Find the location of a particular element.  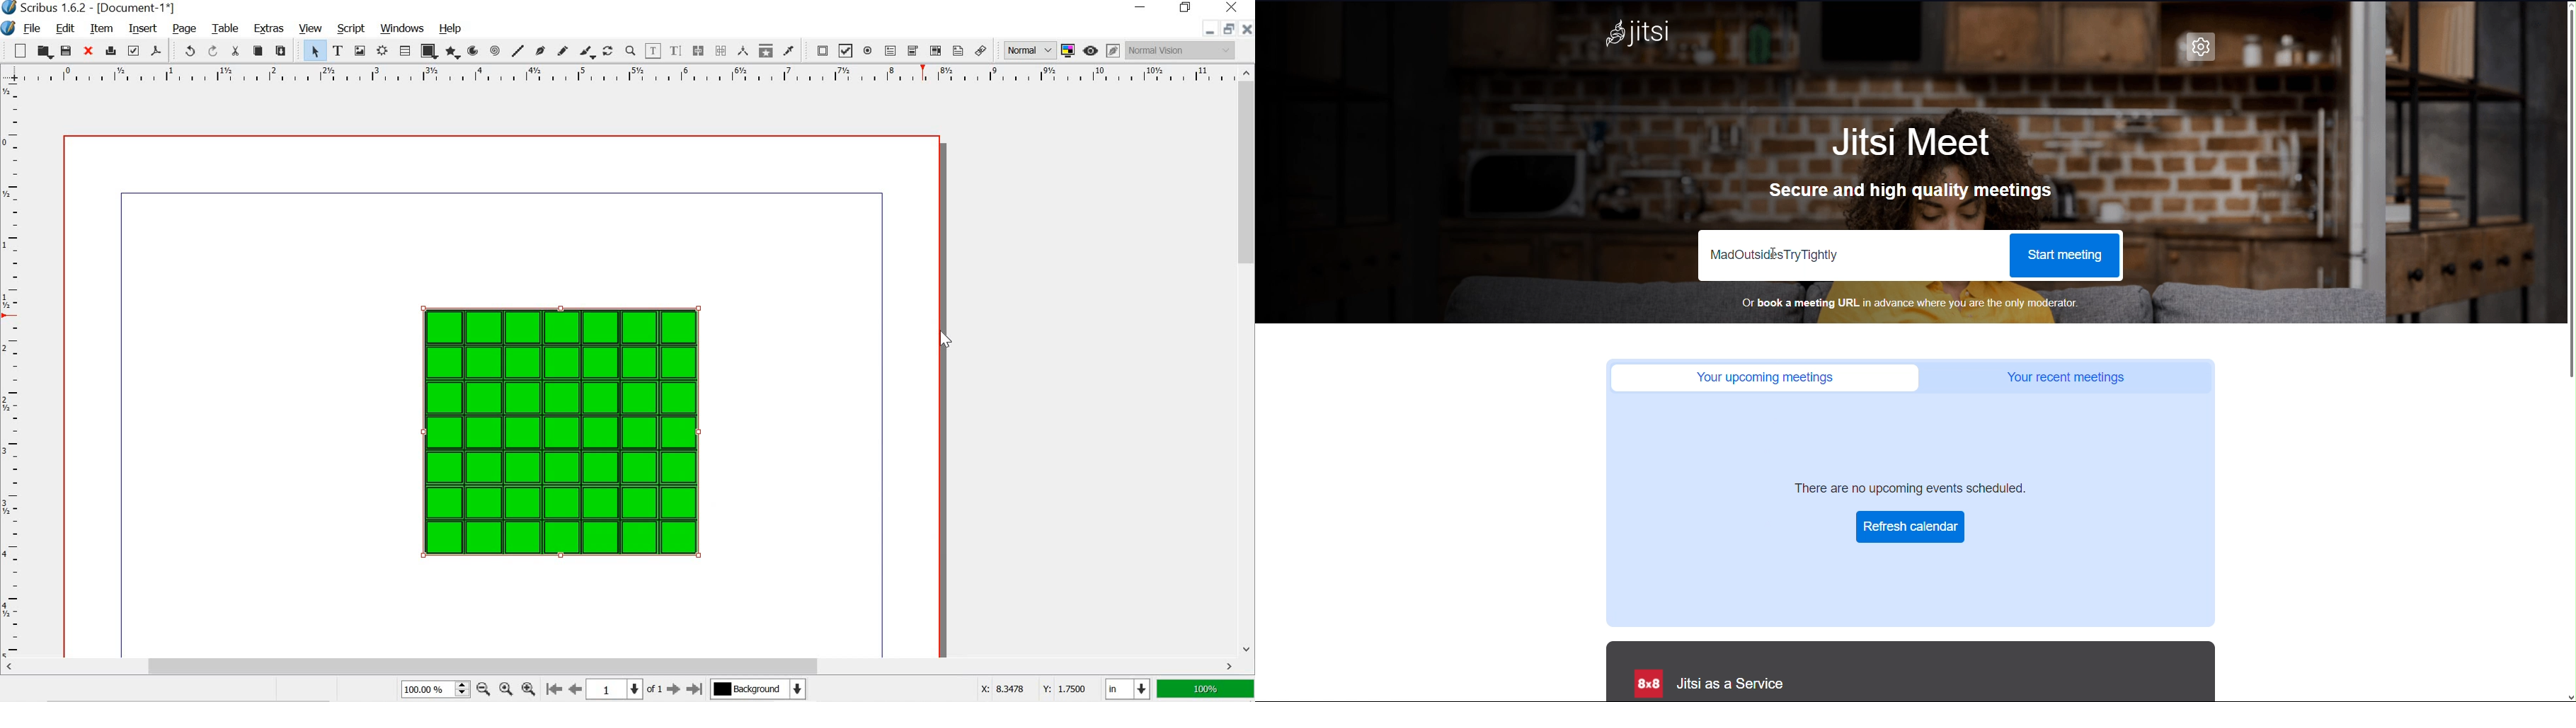

preview mode is located at coordinates (1091, 51).